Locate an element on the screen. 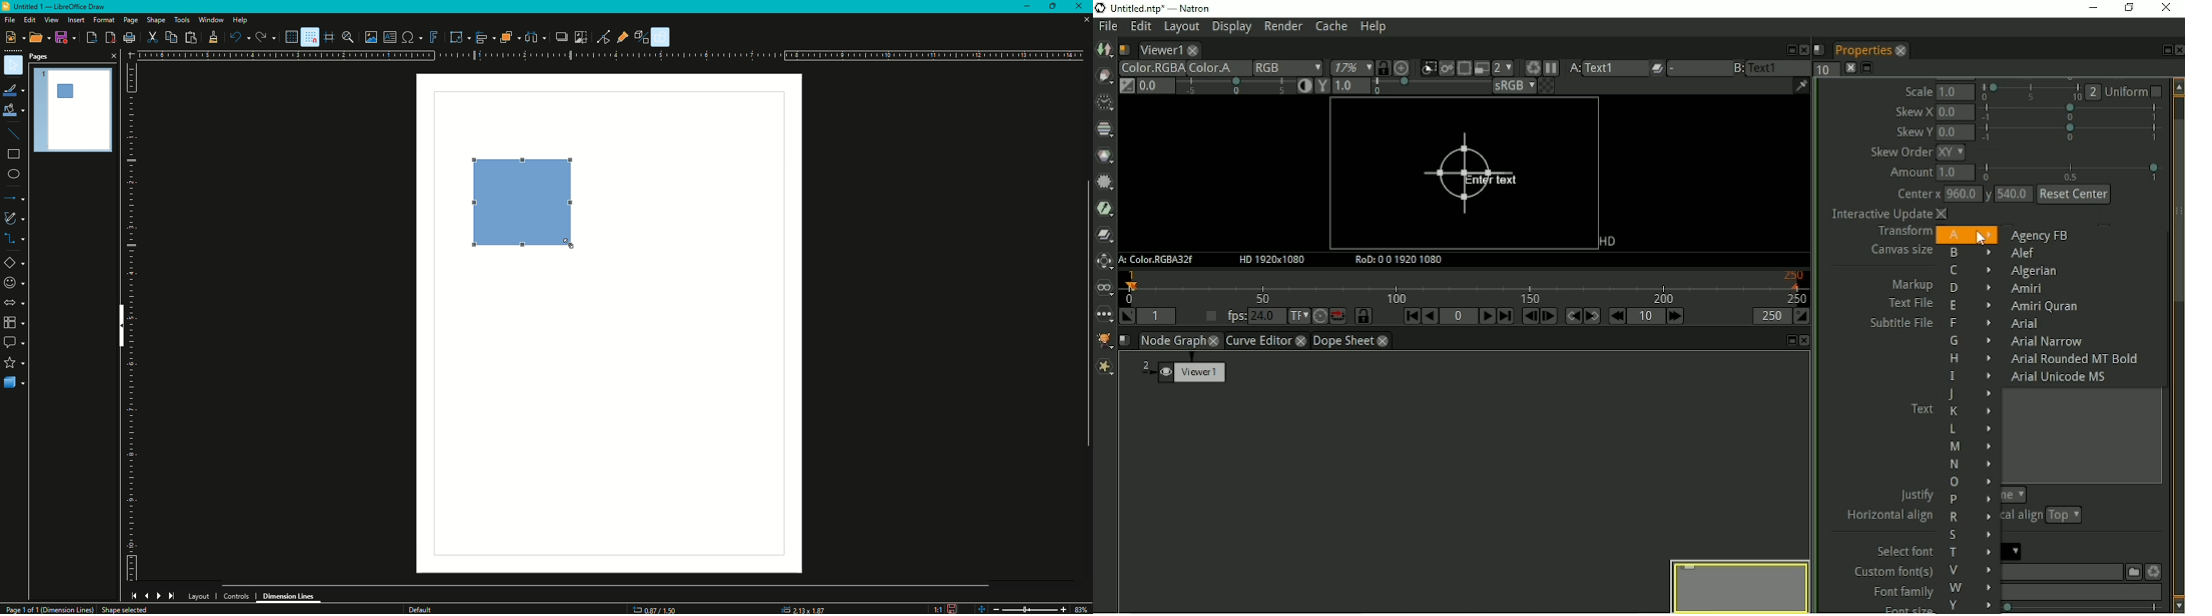  Redo is located at coordinates (265, 38).